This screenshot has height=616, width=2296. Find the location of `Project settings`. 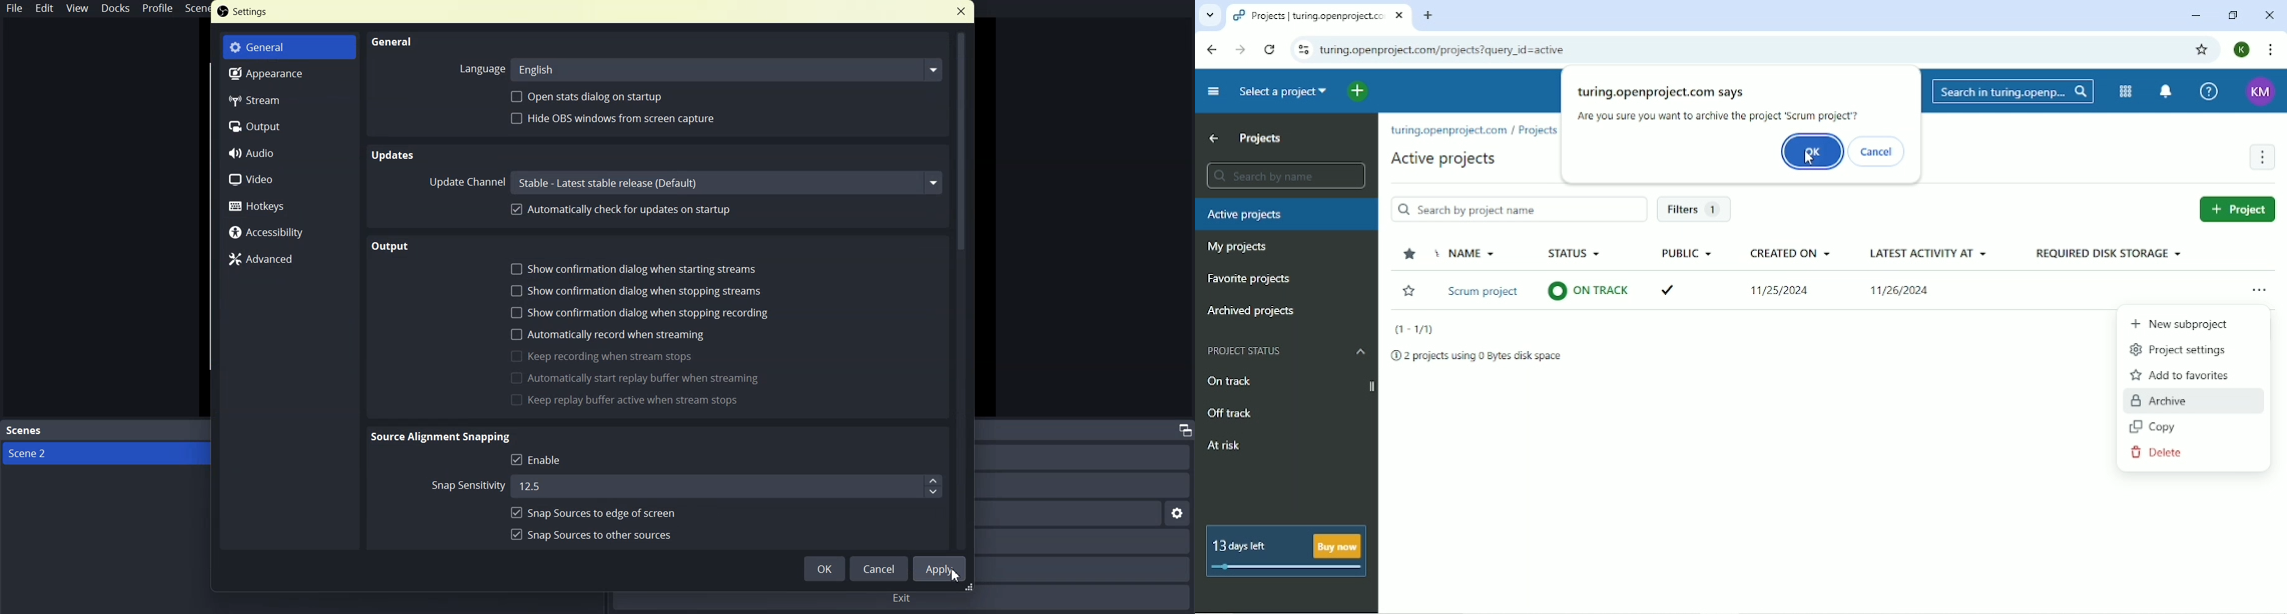

Project settings is located at coordinates (2180, 349).